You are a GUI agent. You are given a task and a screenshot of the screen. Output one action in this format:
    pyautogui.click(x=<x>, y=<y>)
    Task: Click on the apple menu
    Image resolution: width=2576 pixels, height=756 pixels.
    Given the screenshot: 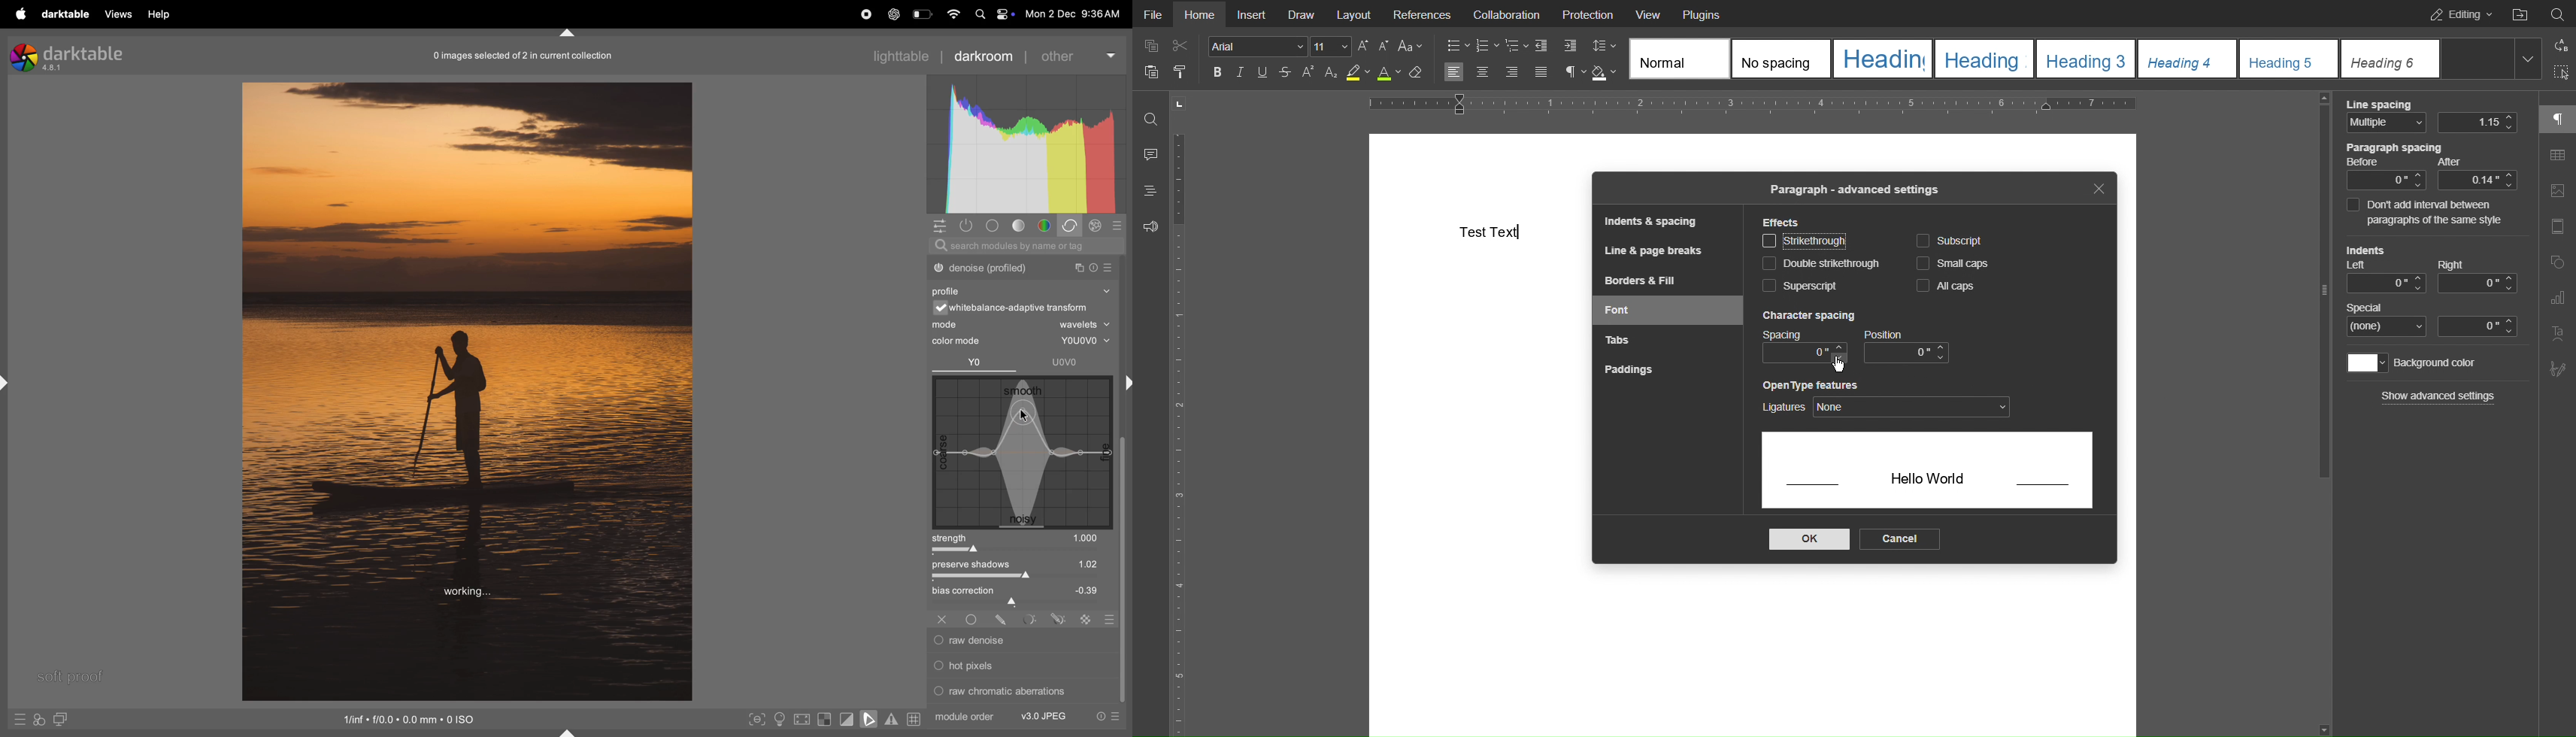 What is the action you would take?
    pyautogui.click(x=15, y=14)
    